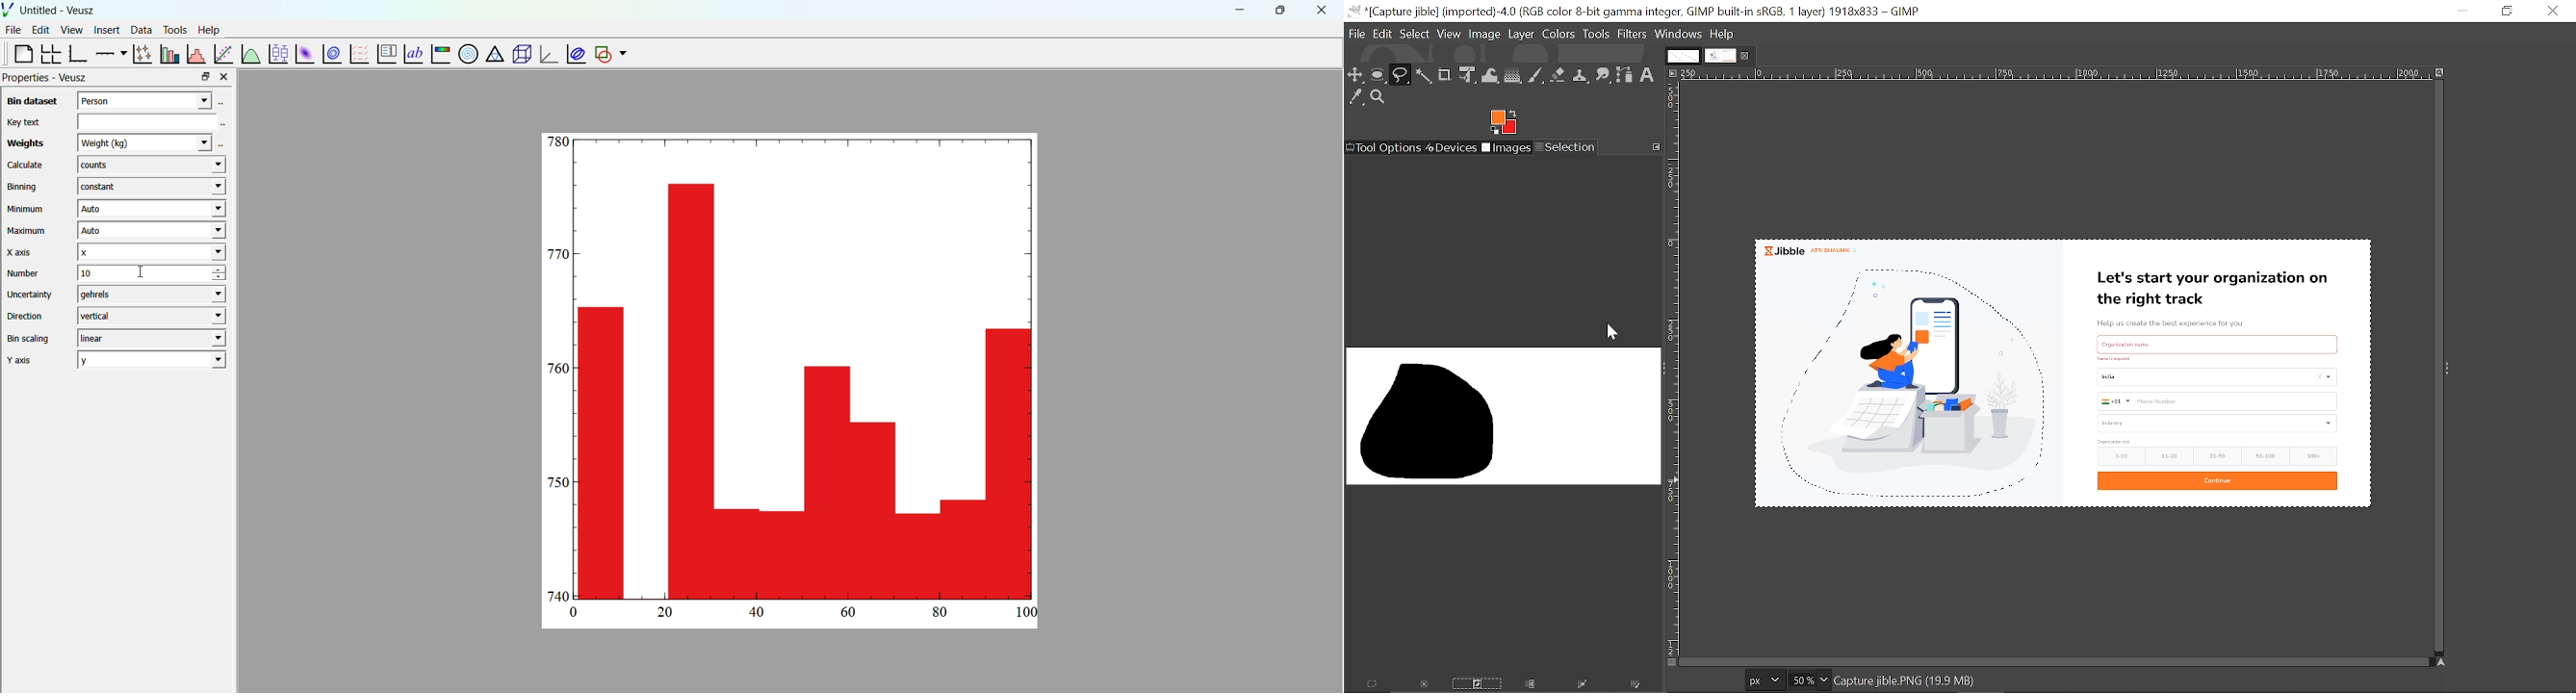 This screenshot has width=2576, height=700. Describe the element at coordinates (1636, 686) in the screenshot. I see `Paint along the selection outline` at that location.